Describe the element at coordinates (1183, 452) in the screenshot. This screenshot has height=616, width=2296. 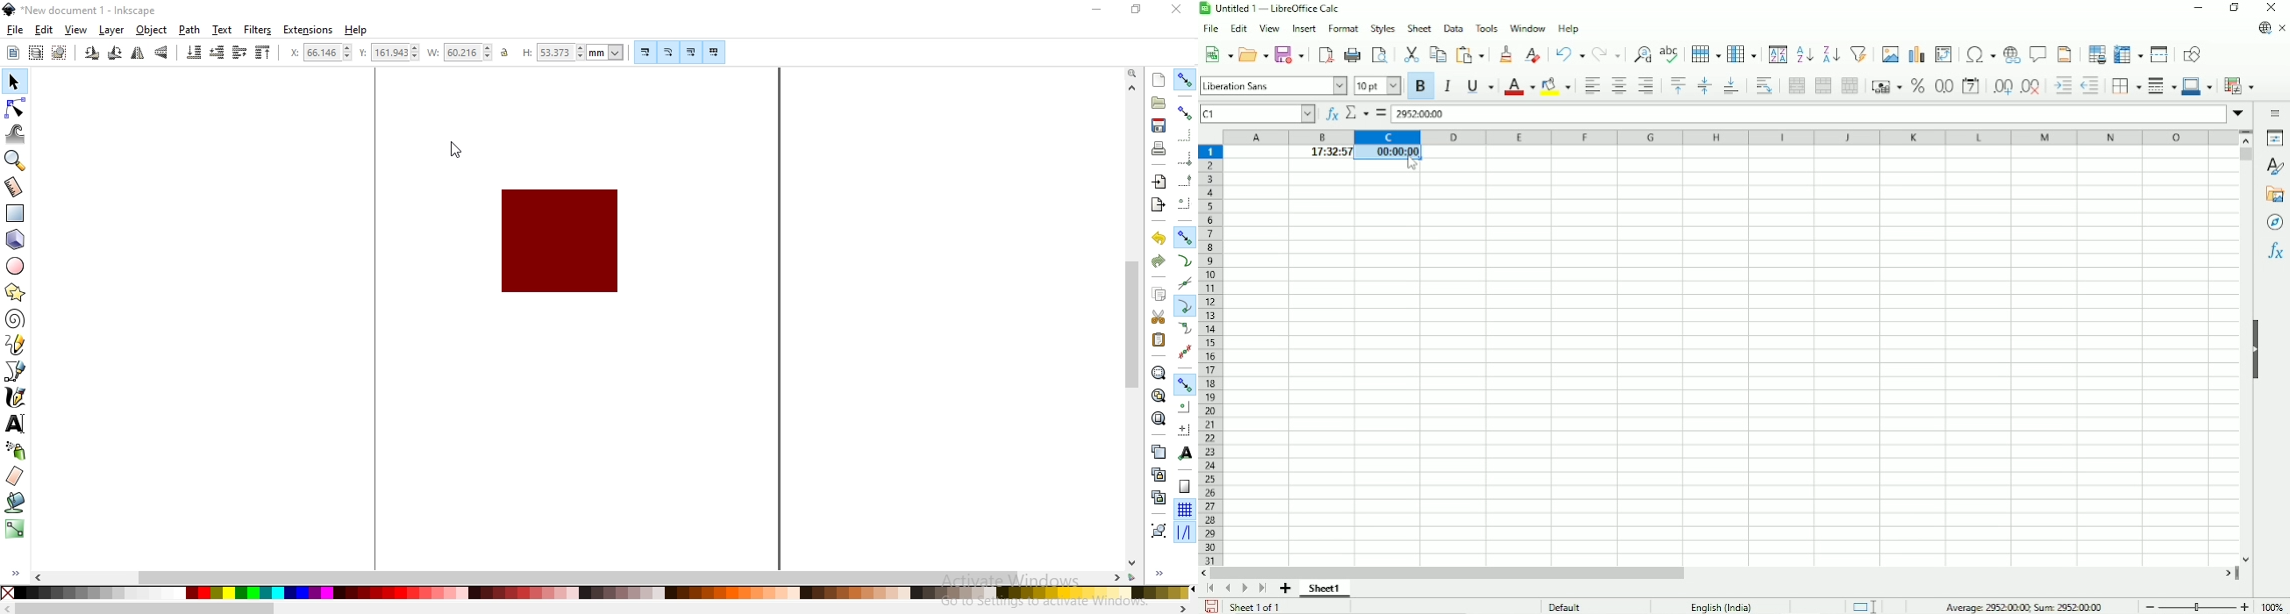
I see `snap text anchors and baselines` at that location.